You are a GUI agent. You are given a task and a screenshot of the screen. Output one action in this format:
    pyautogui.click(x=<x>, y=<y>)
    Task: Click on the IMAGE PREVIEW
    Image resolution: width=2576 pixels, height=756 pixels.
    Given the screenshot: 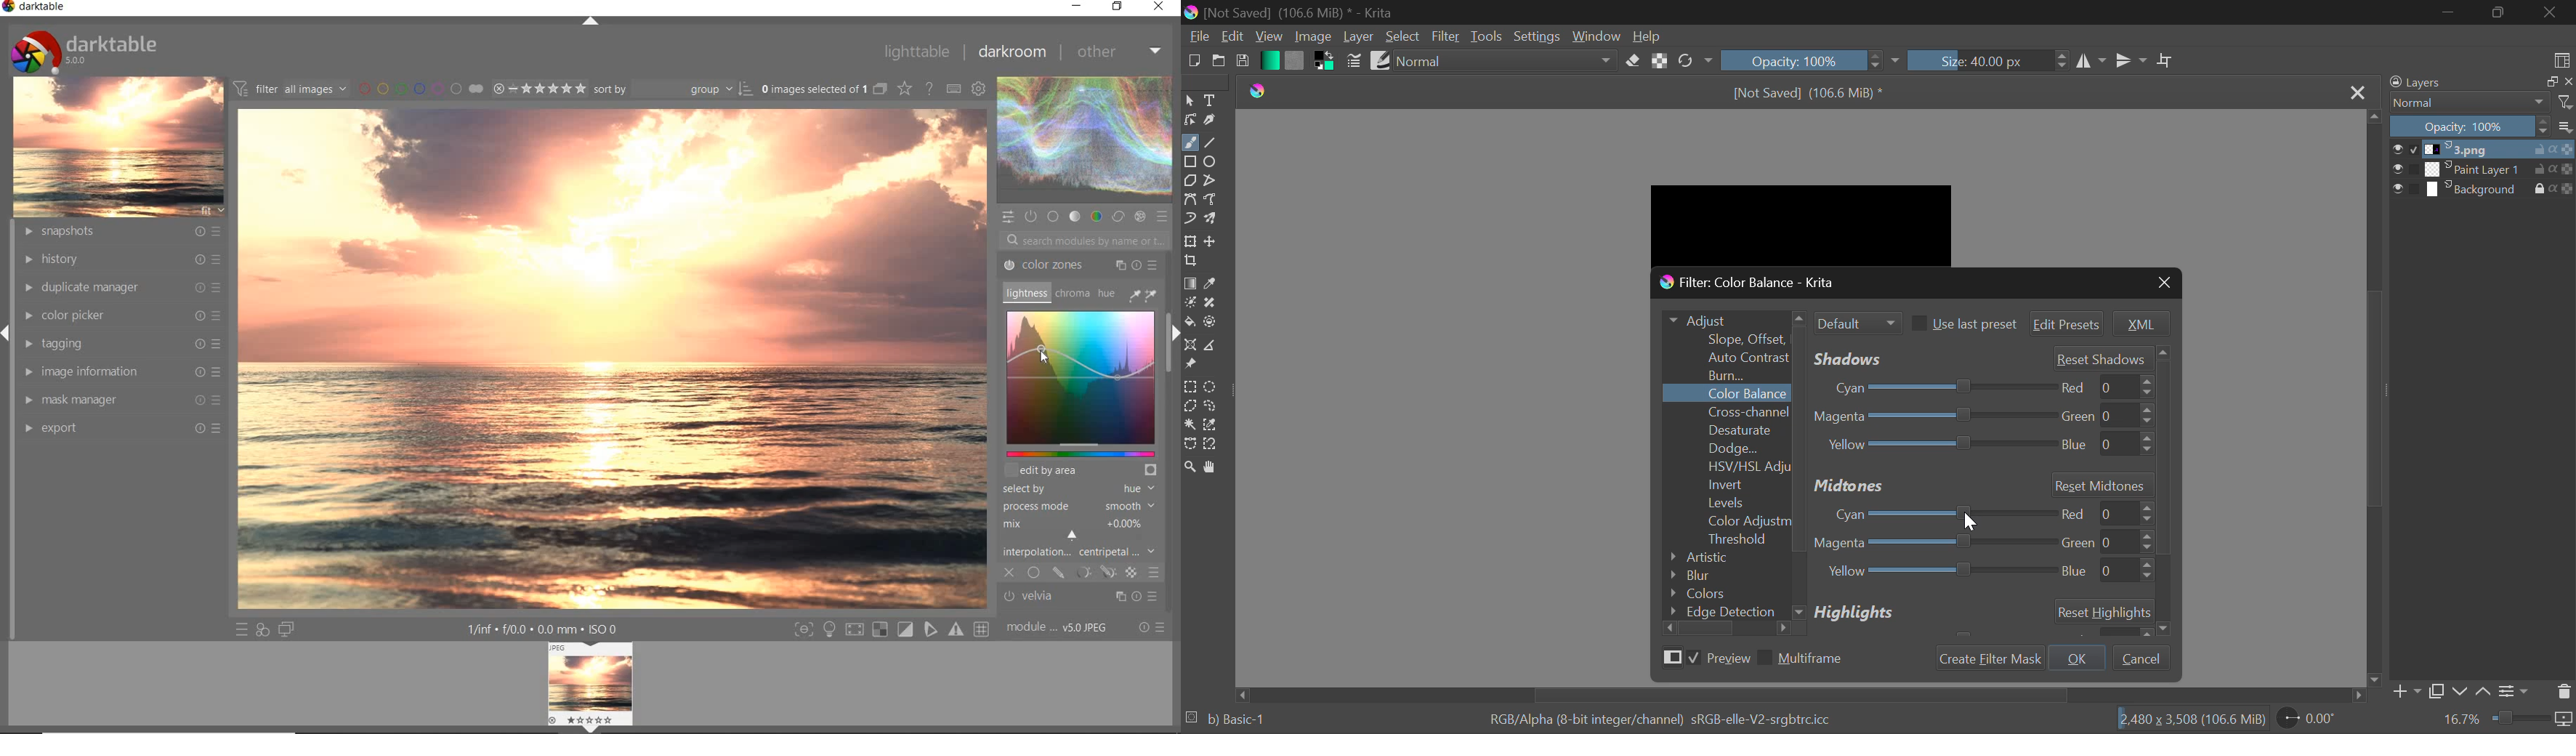 What is the action you would take?
    pyautogui.click(x=591, y=688)
    